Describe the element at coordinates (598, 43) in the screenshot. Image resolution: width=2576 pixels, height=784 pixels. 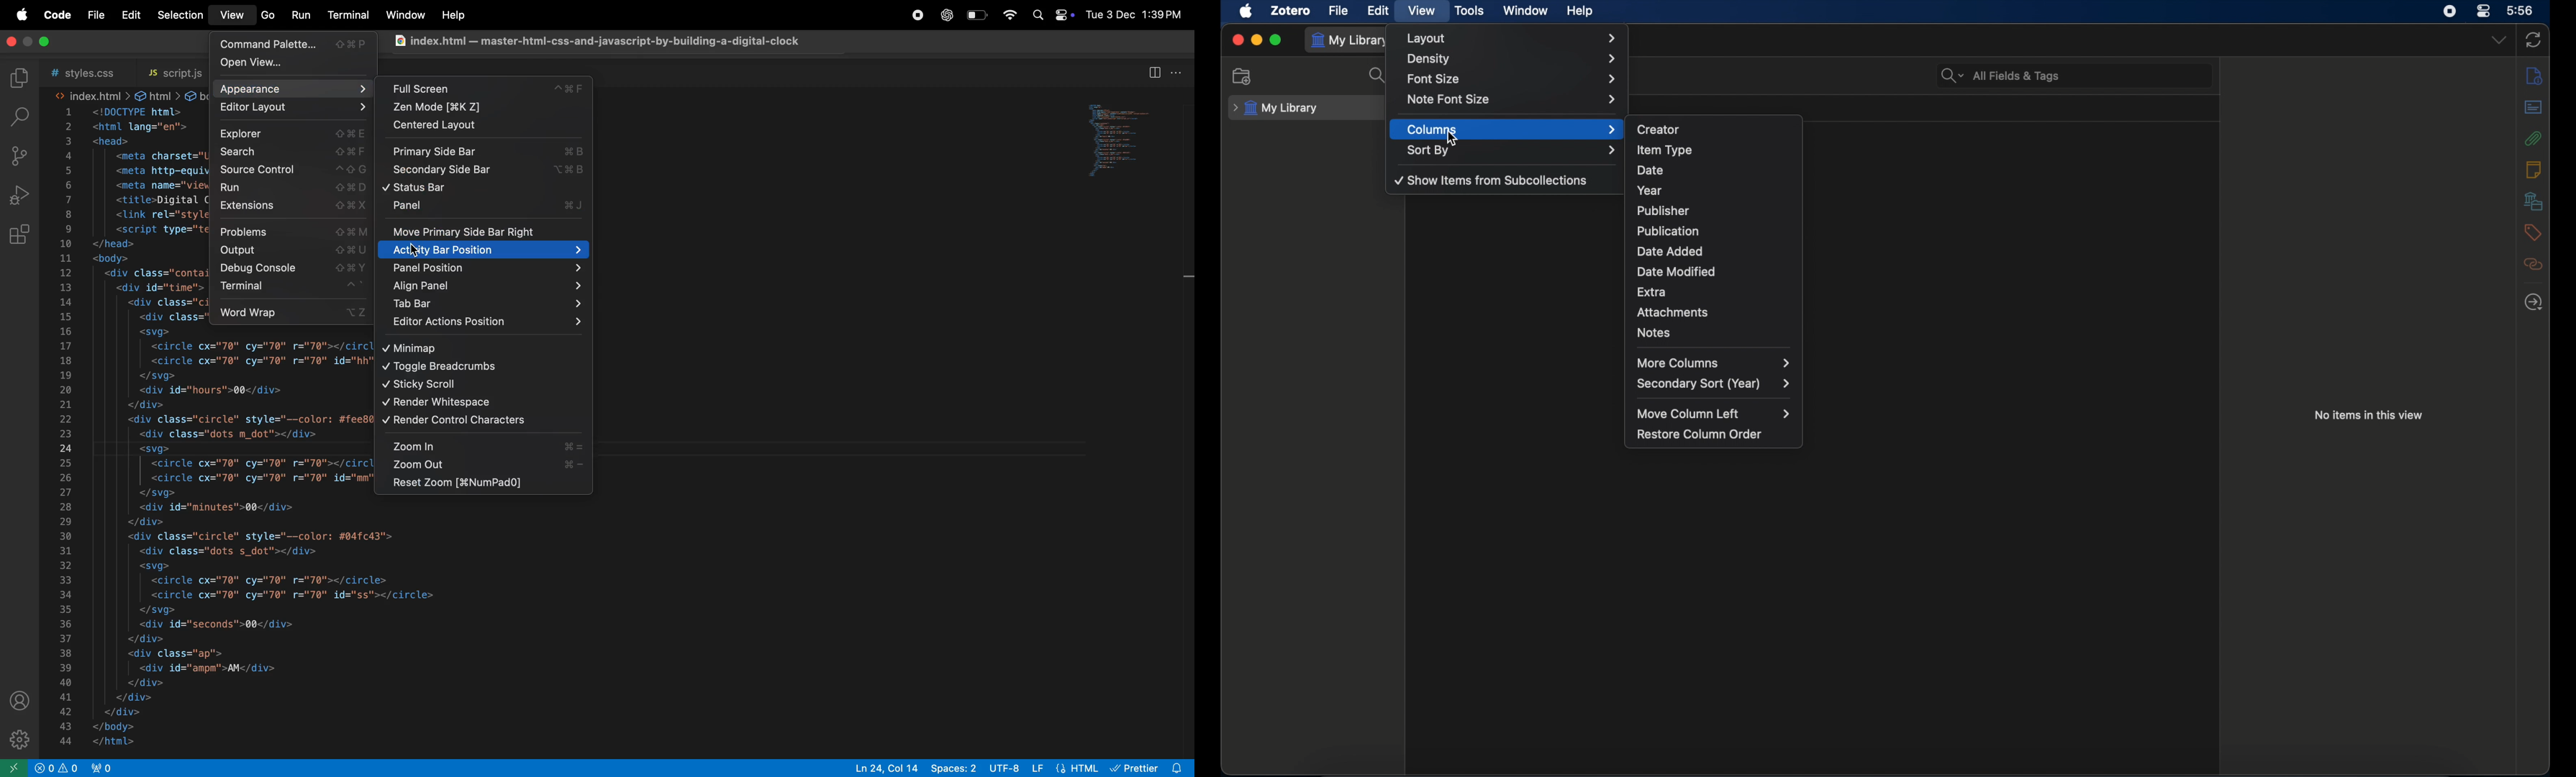
I see `chrome file index .html` at that location.